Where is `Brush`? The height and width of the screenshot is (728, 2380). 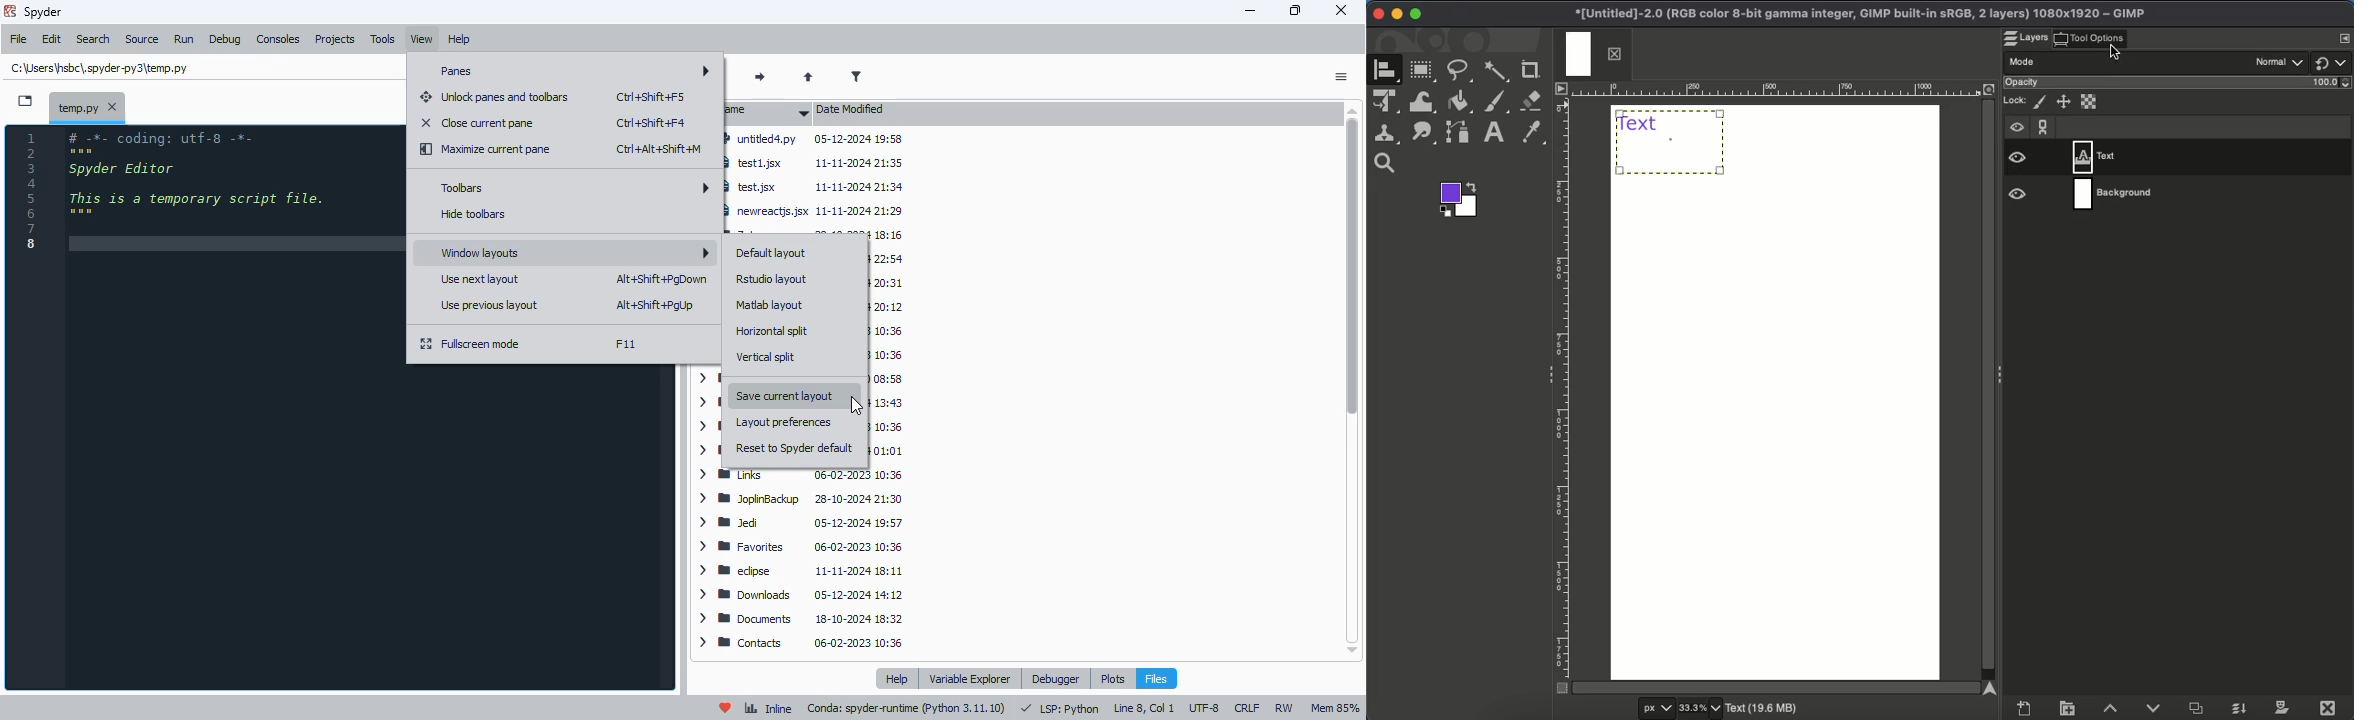
Brush is located at coordinates (1497, 103).